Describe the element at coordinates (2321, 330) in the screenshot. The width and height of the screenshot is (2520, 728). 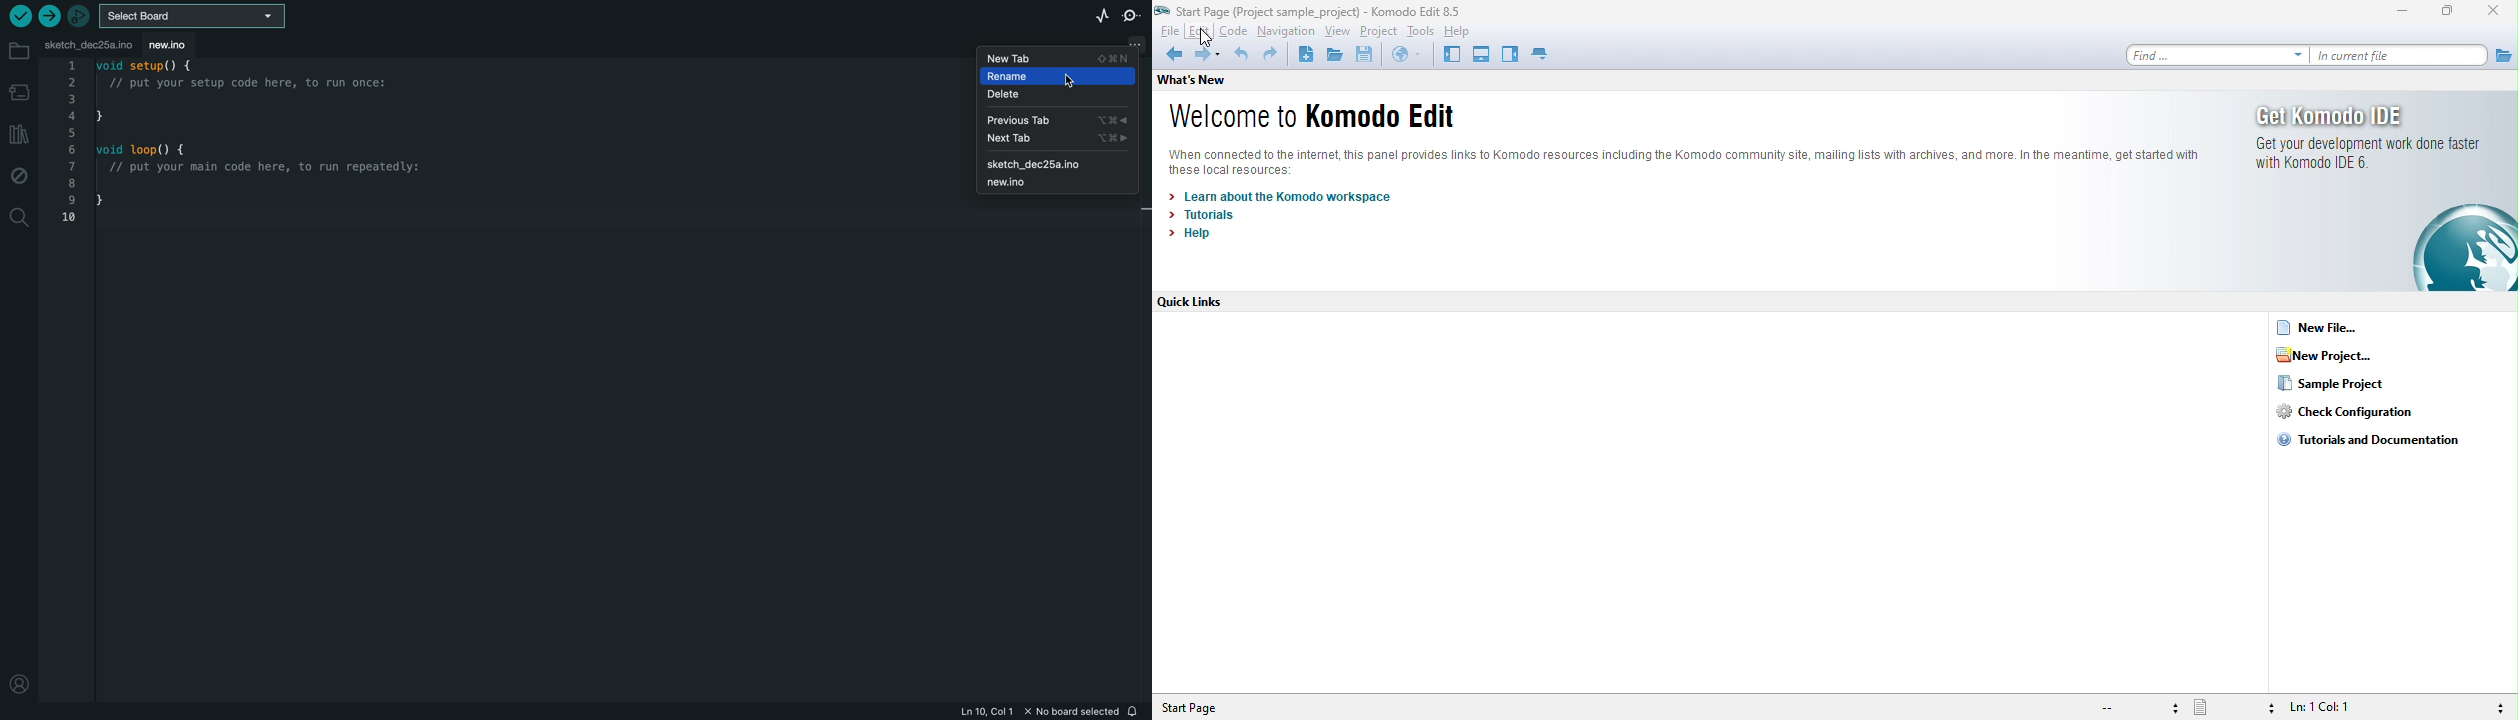
I see `new file` at that location.